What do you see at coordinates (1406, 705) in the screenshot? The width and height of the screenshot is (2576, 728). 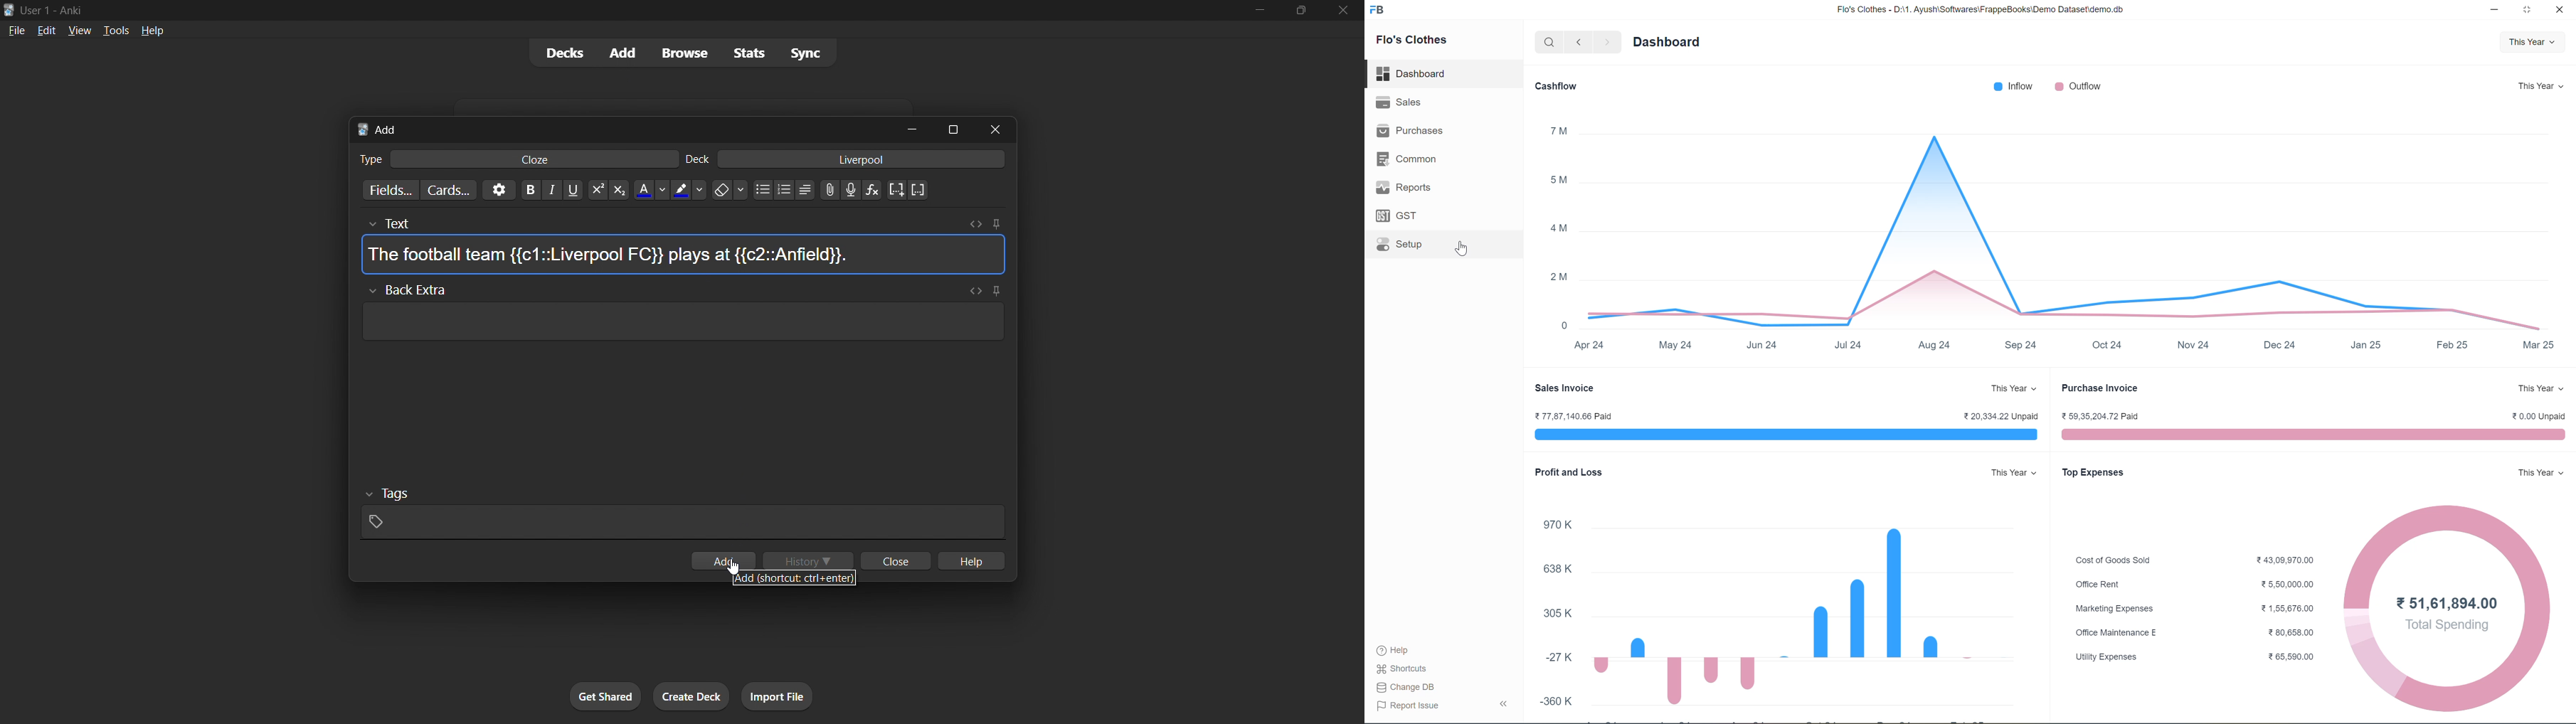 I see `Report Issue` at bounding box center [1406, 705].